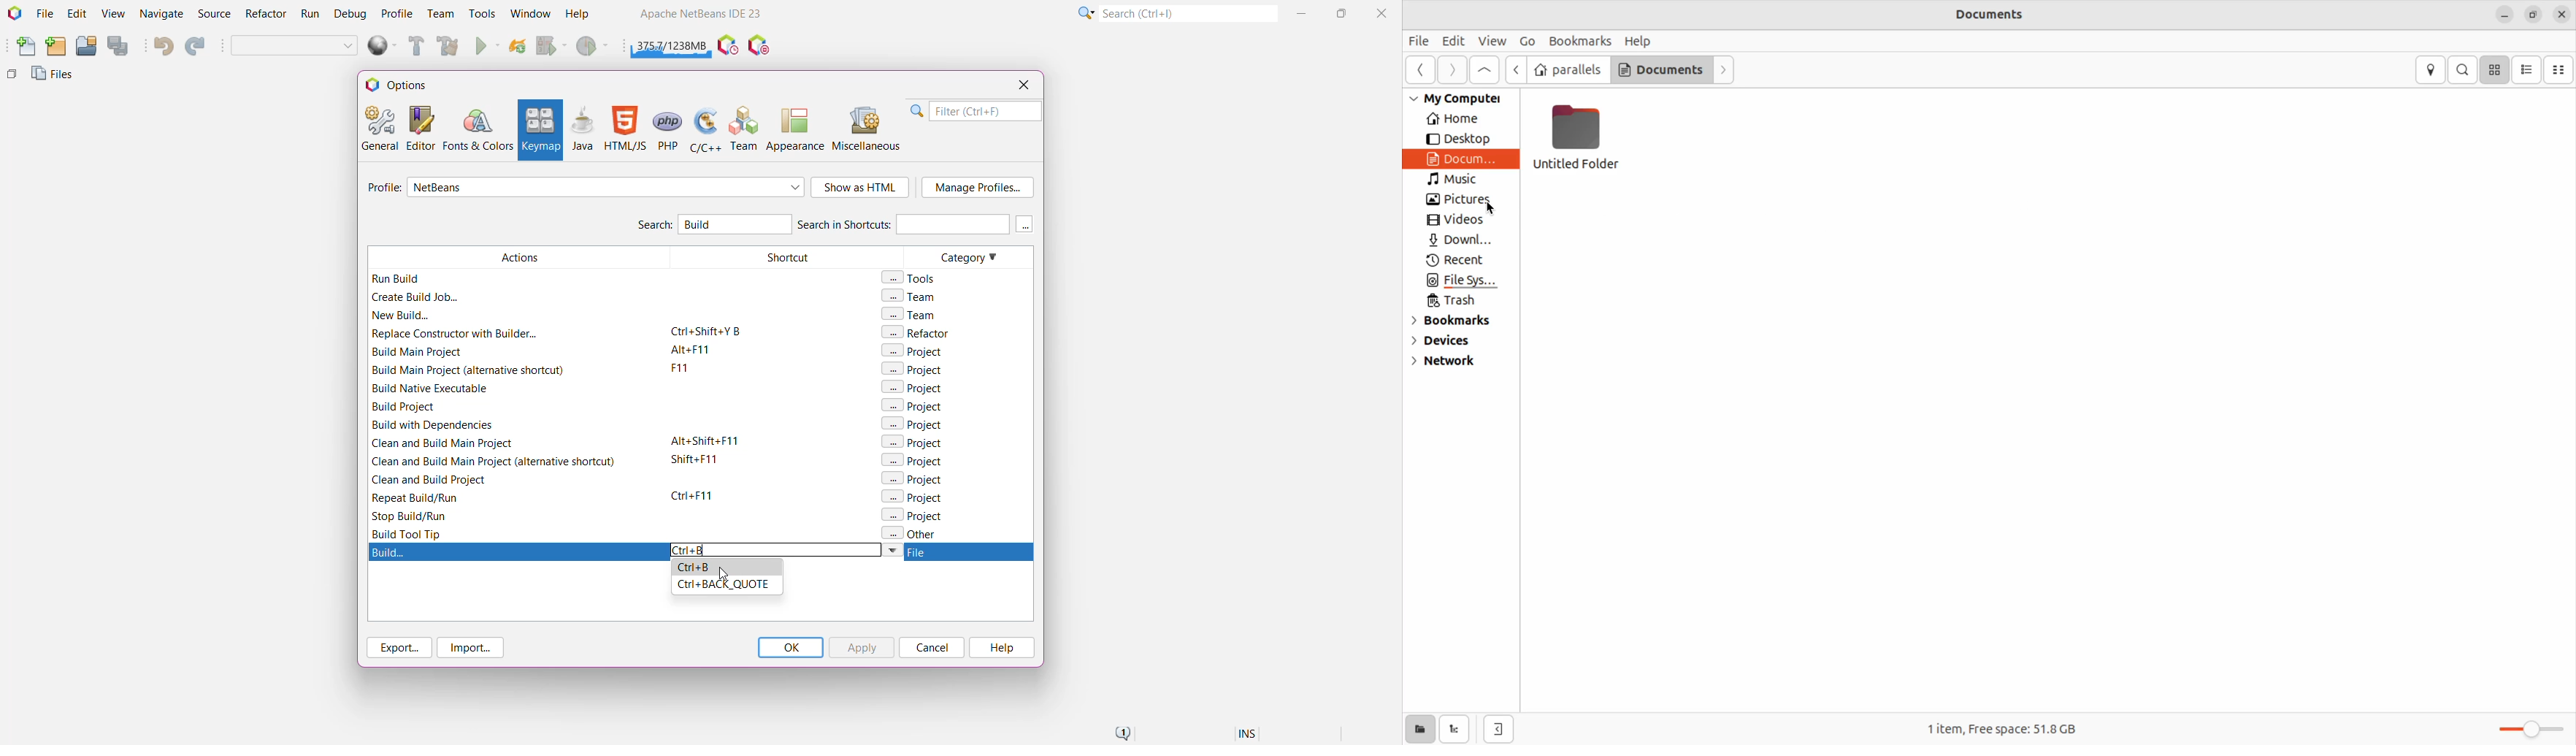  What do you see at coordinates (451, 47) in the screenshot?
I see `Clean and Build Main Project` at bounding box center [451, 47].